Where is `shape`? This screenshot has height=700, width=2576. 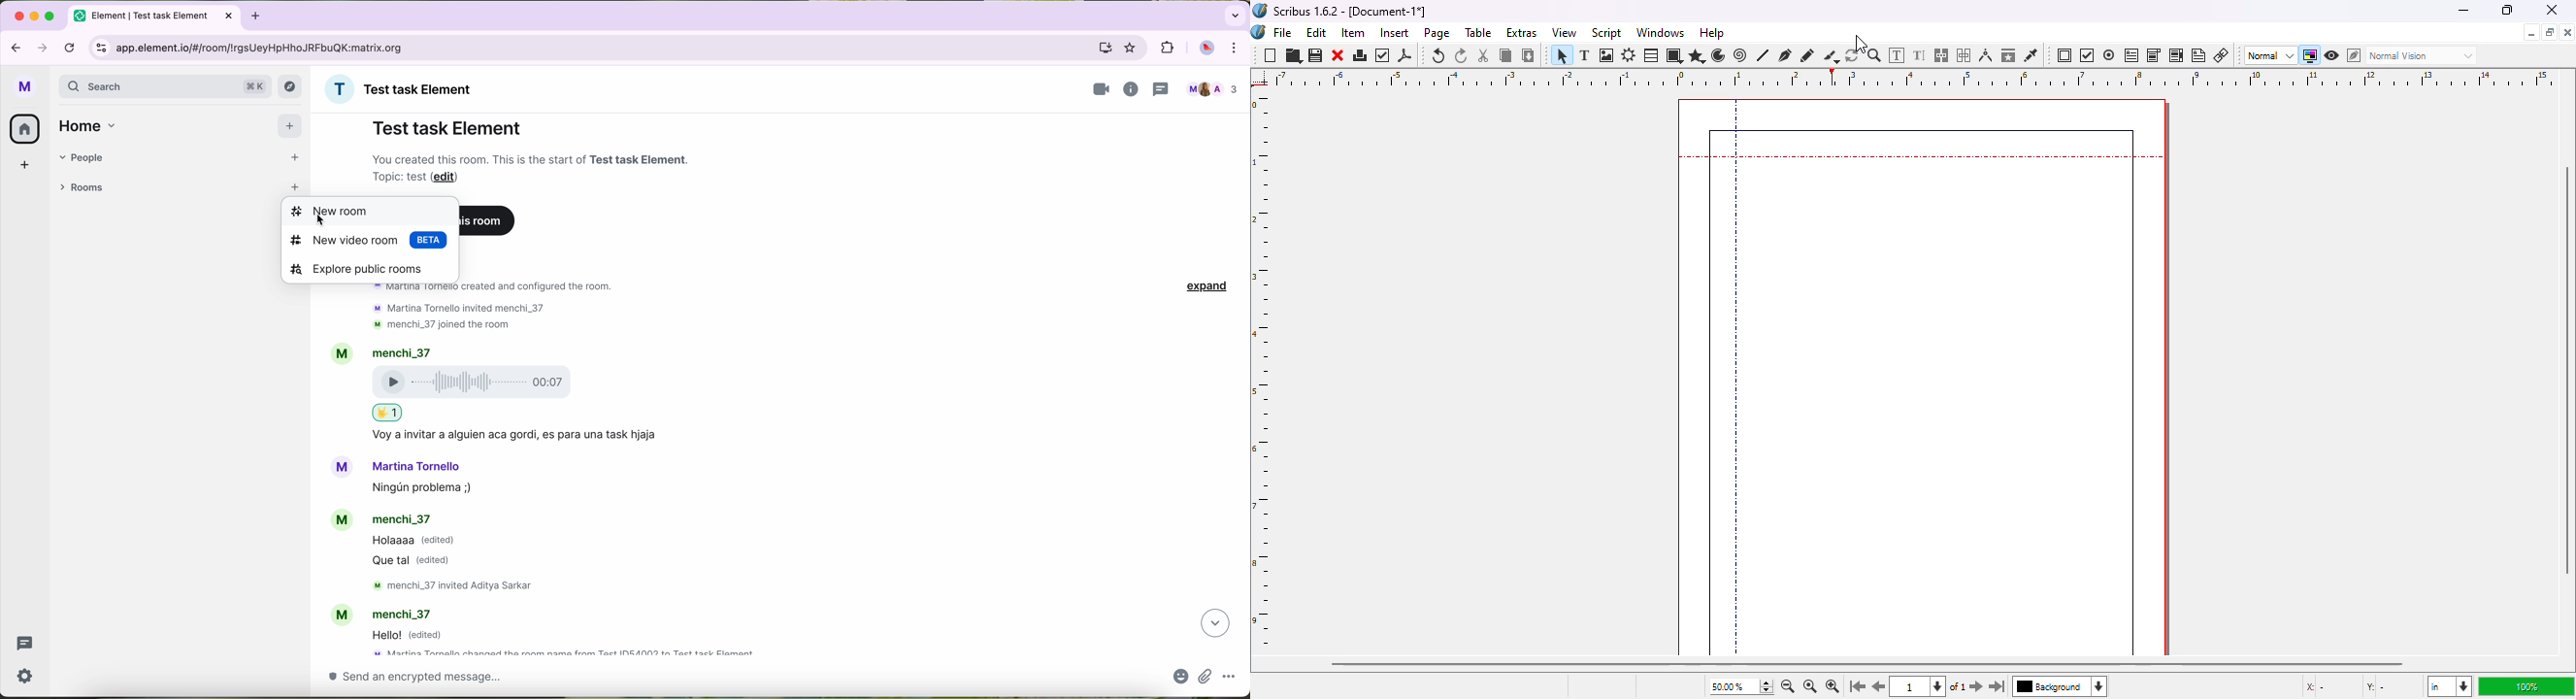 shape is located at coordinates (1677, 55).